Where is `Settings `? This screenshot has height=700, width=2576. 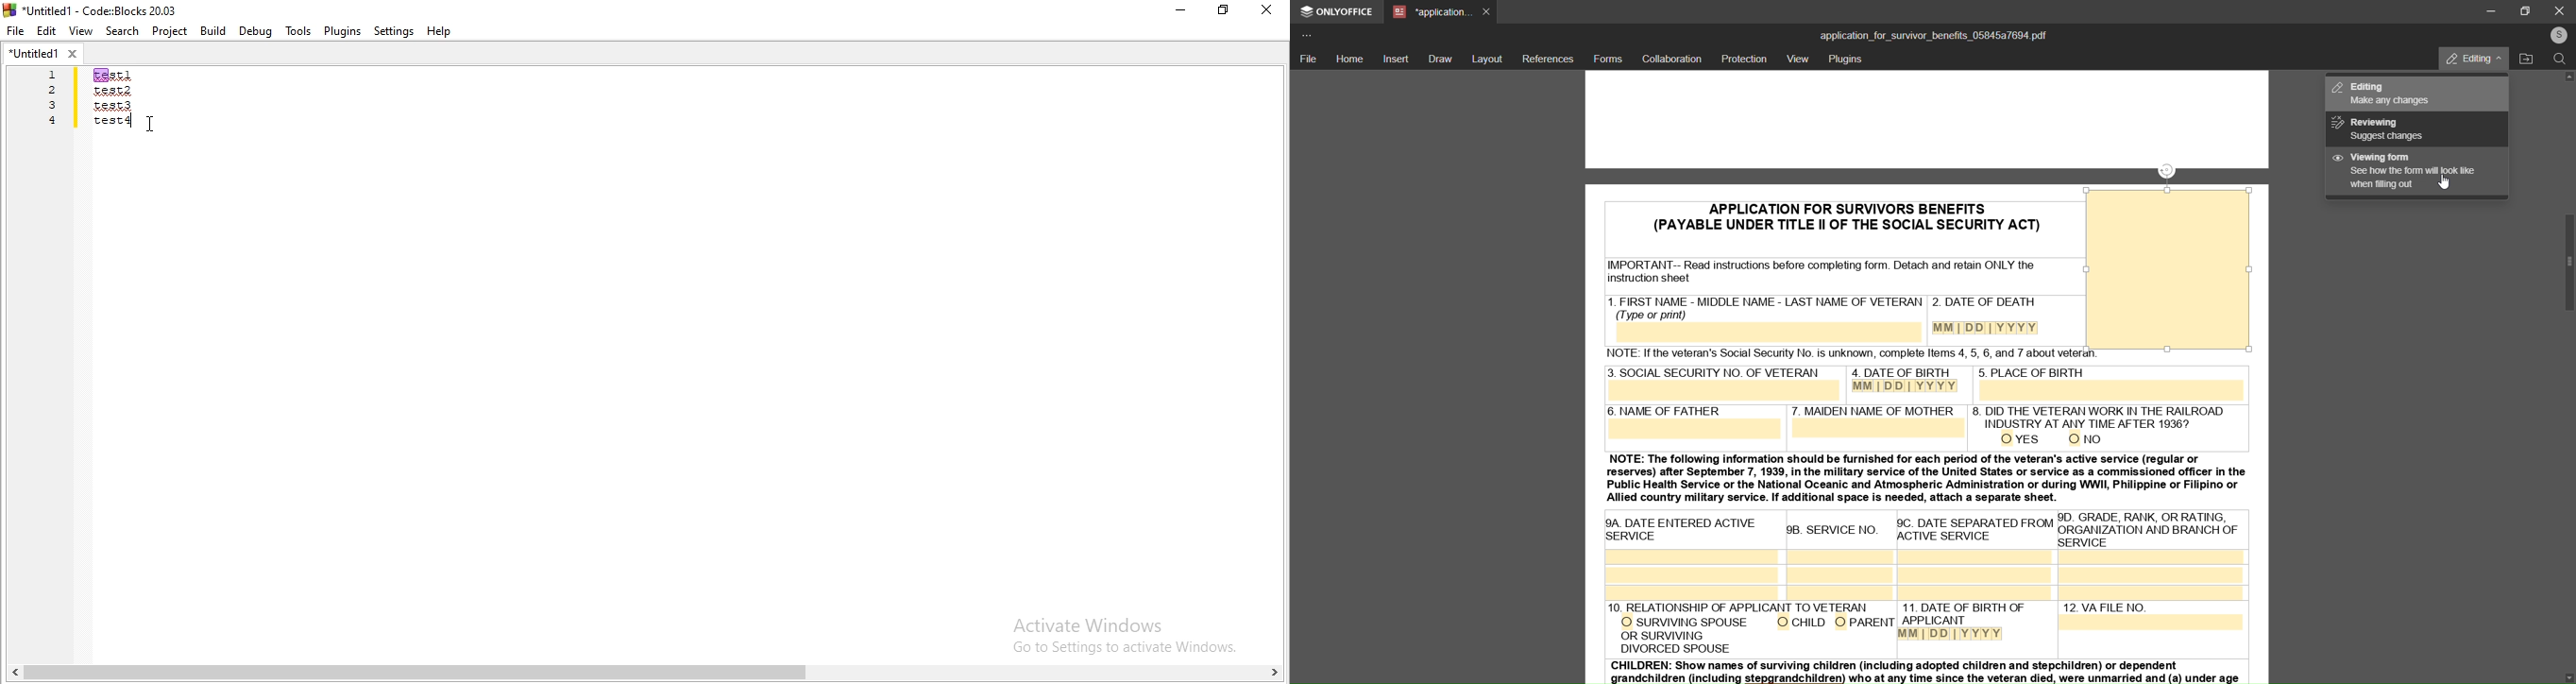 Settings  is located at coordinates (396, 31).